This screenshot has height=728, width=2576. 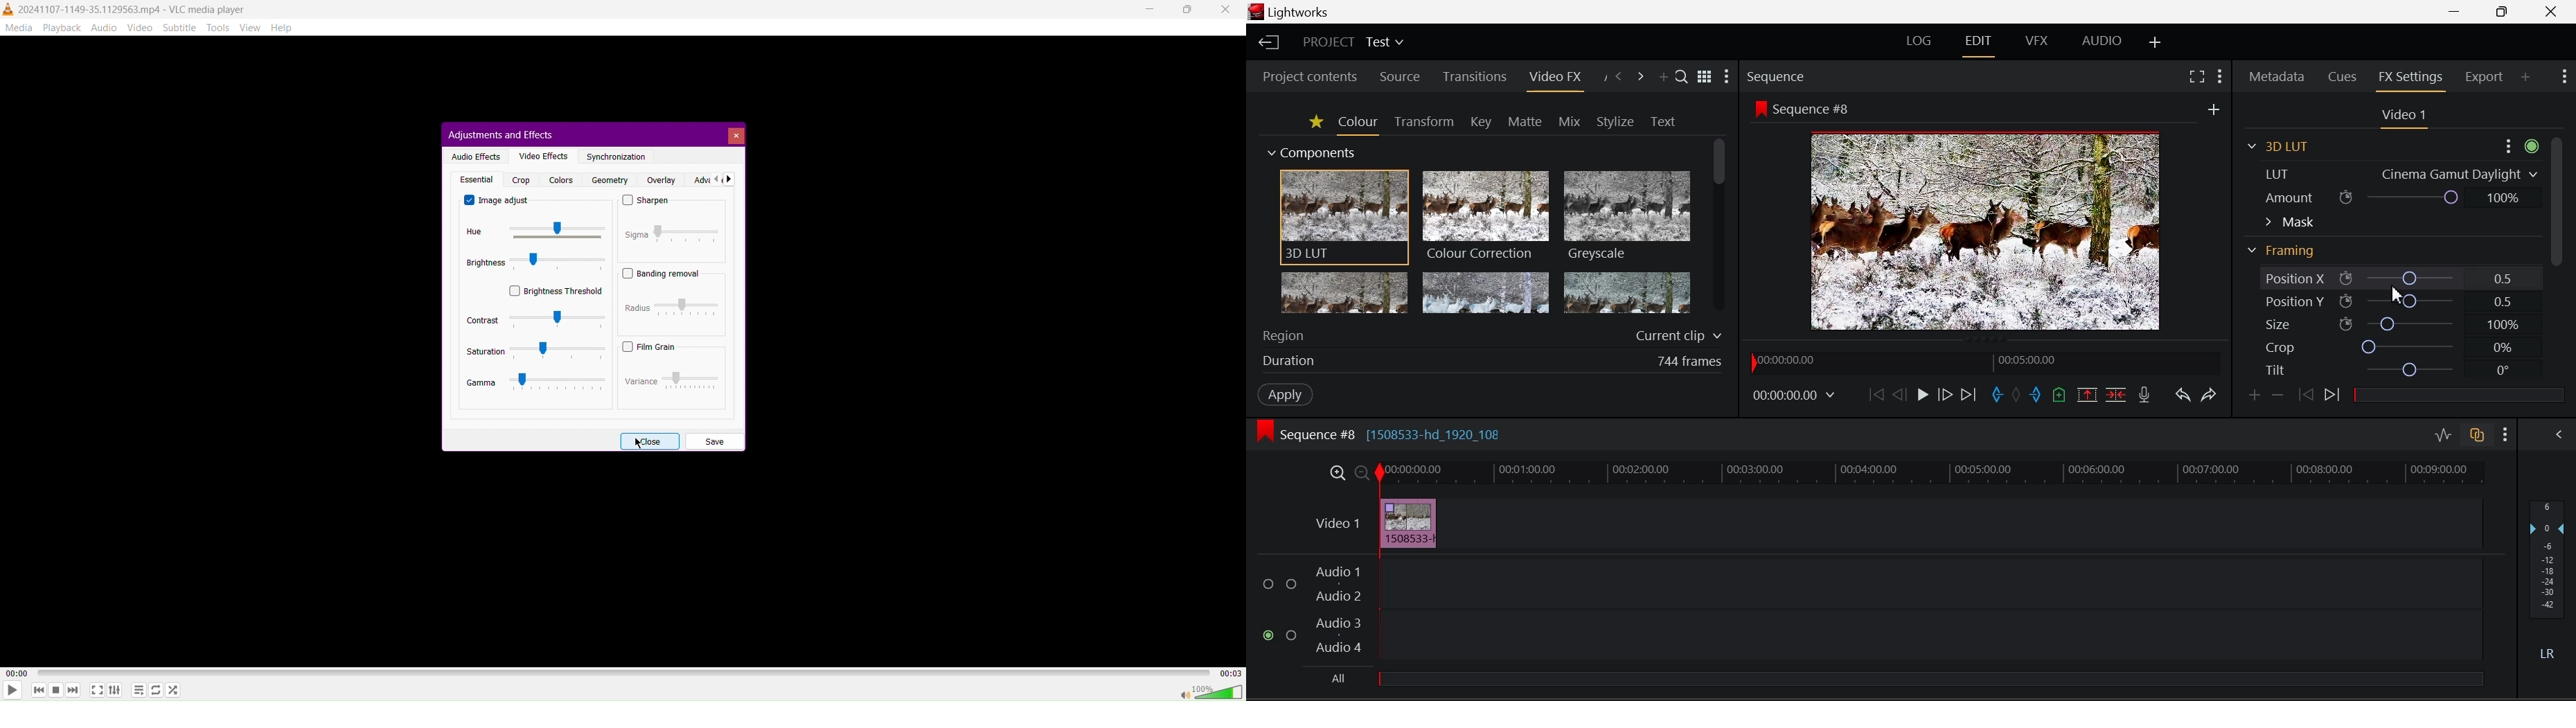 I want to click on Stylize, so click(x=1613, y=122).